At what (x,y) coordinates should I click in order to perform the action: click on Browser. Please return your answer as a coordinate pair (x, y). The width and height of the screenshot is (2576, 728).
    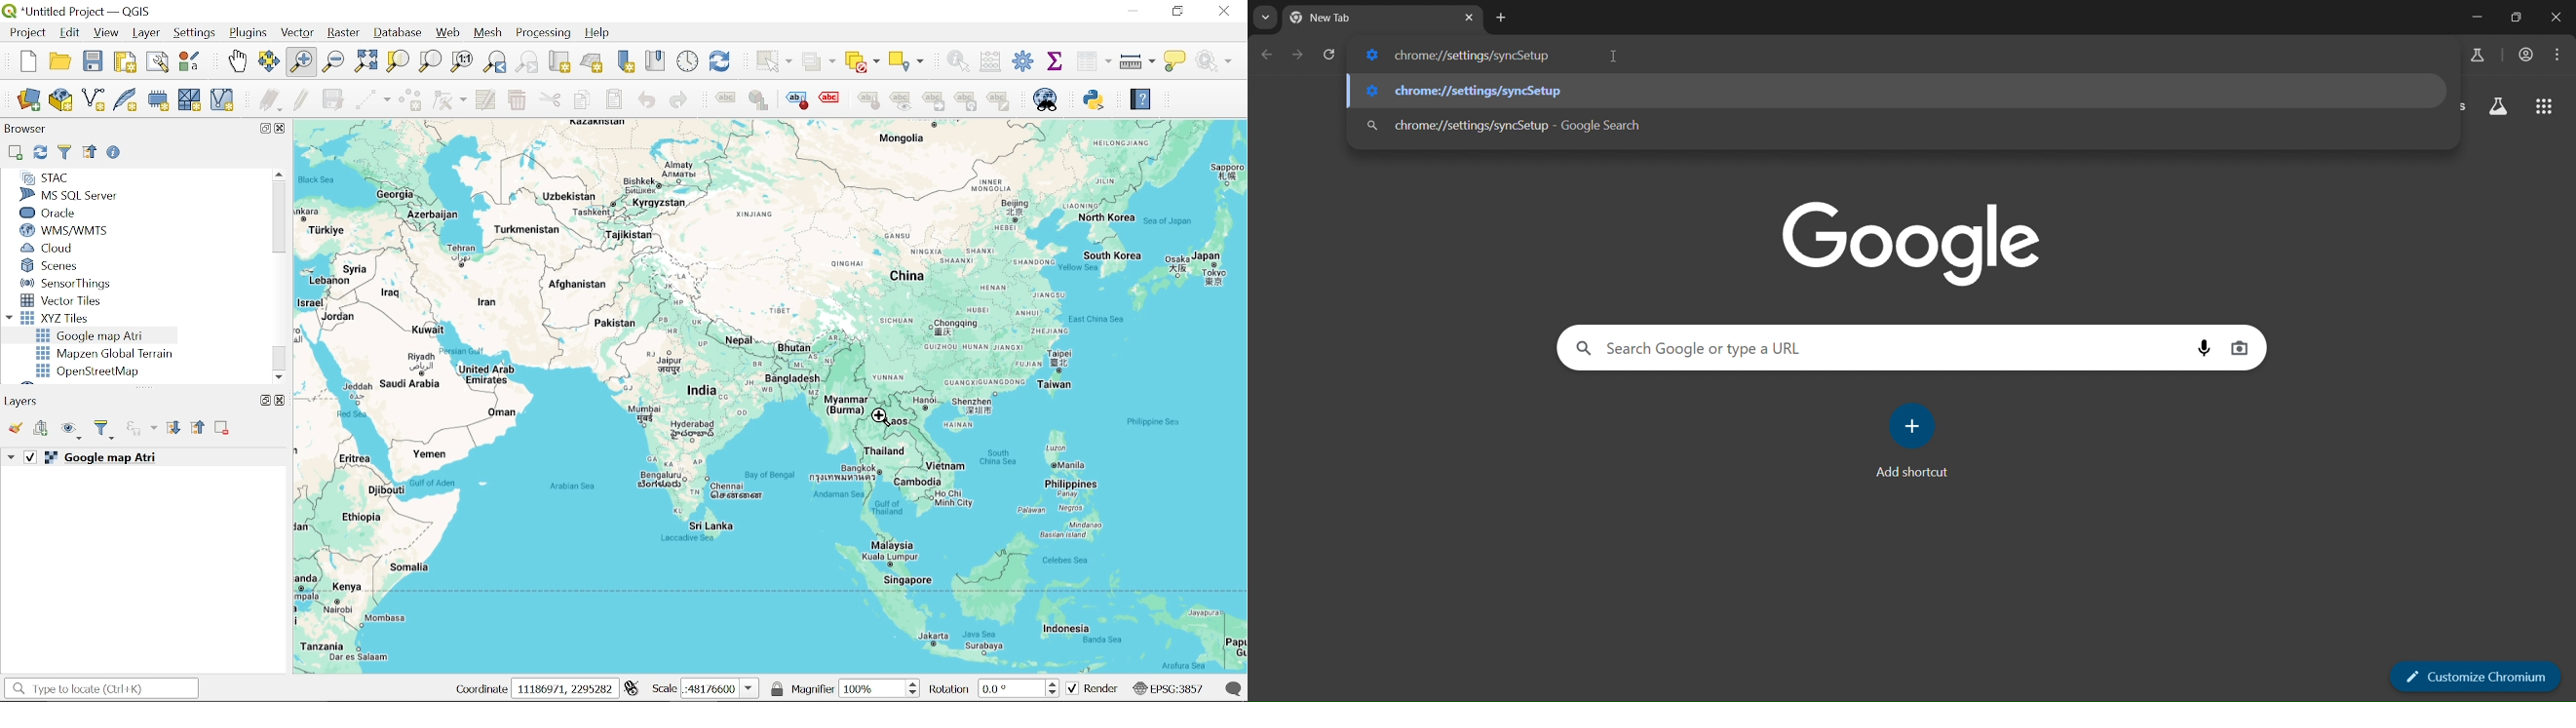
    Looking at the image, I should click on (25, 131).